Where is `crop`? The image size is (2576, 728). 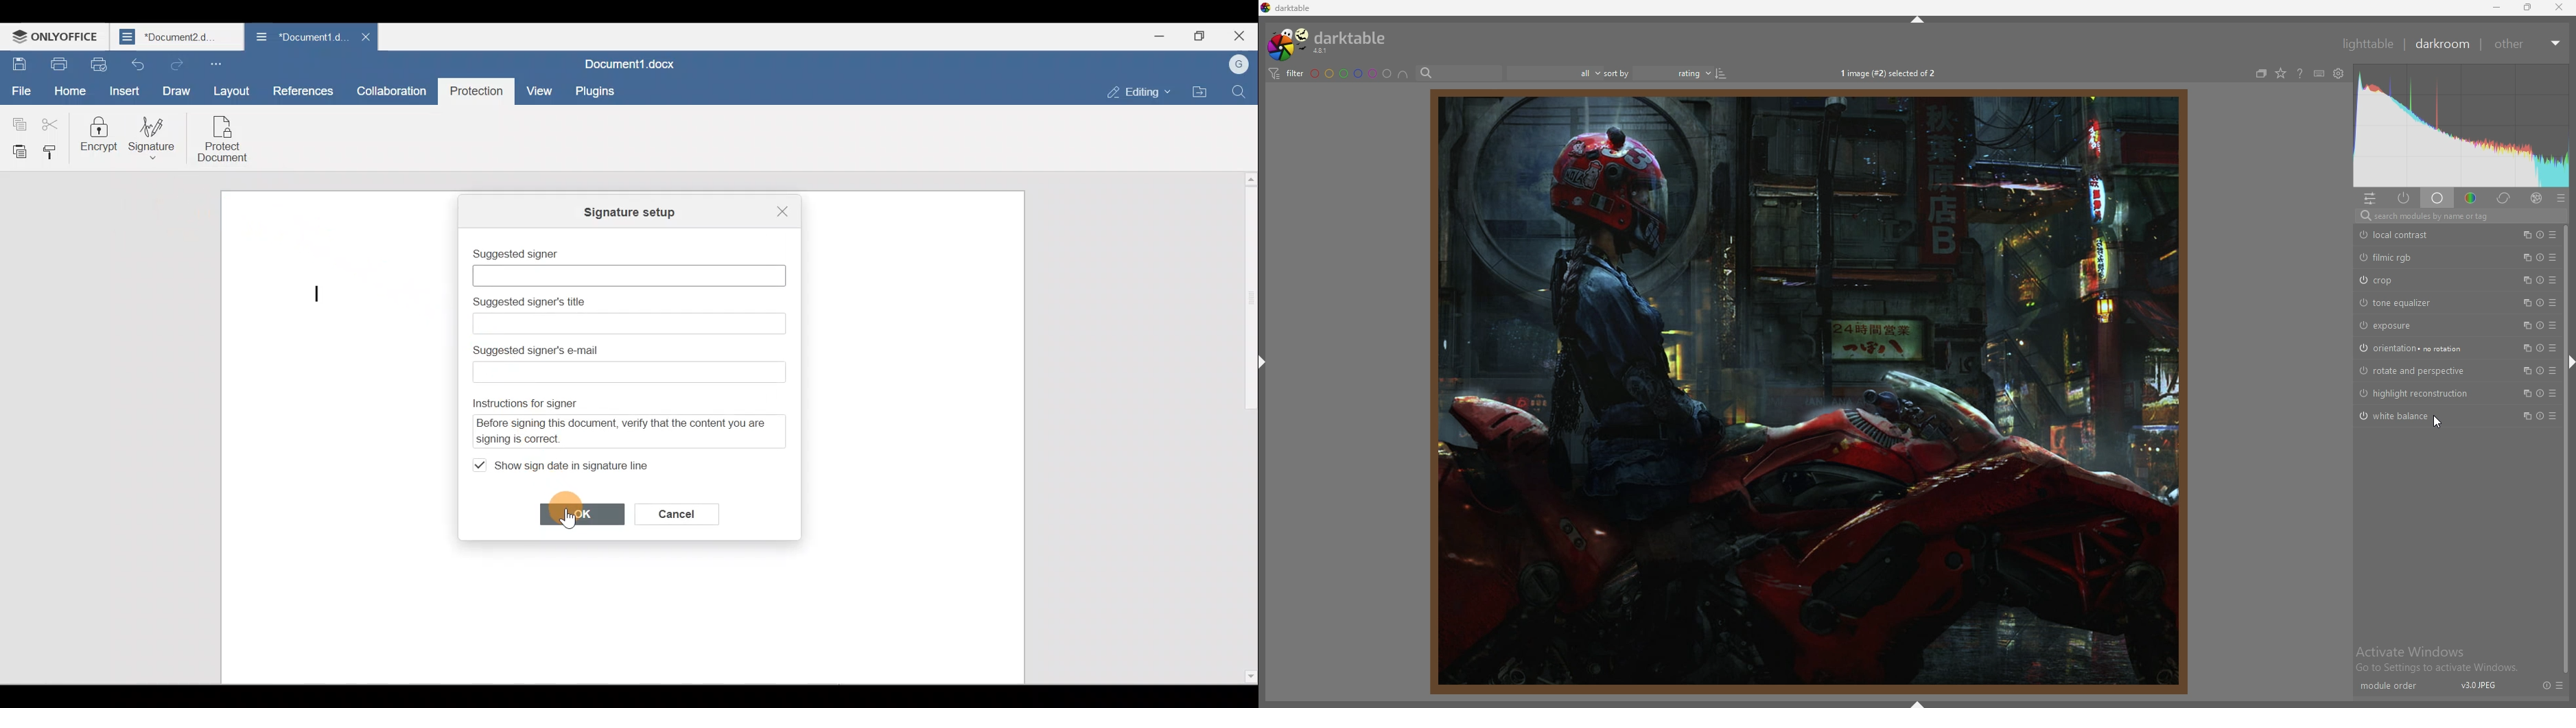 crop is located at coordinates (2403, 280).